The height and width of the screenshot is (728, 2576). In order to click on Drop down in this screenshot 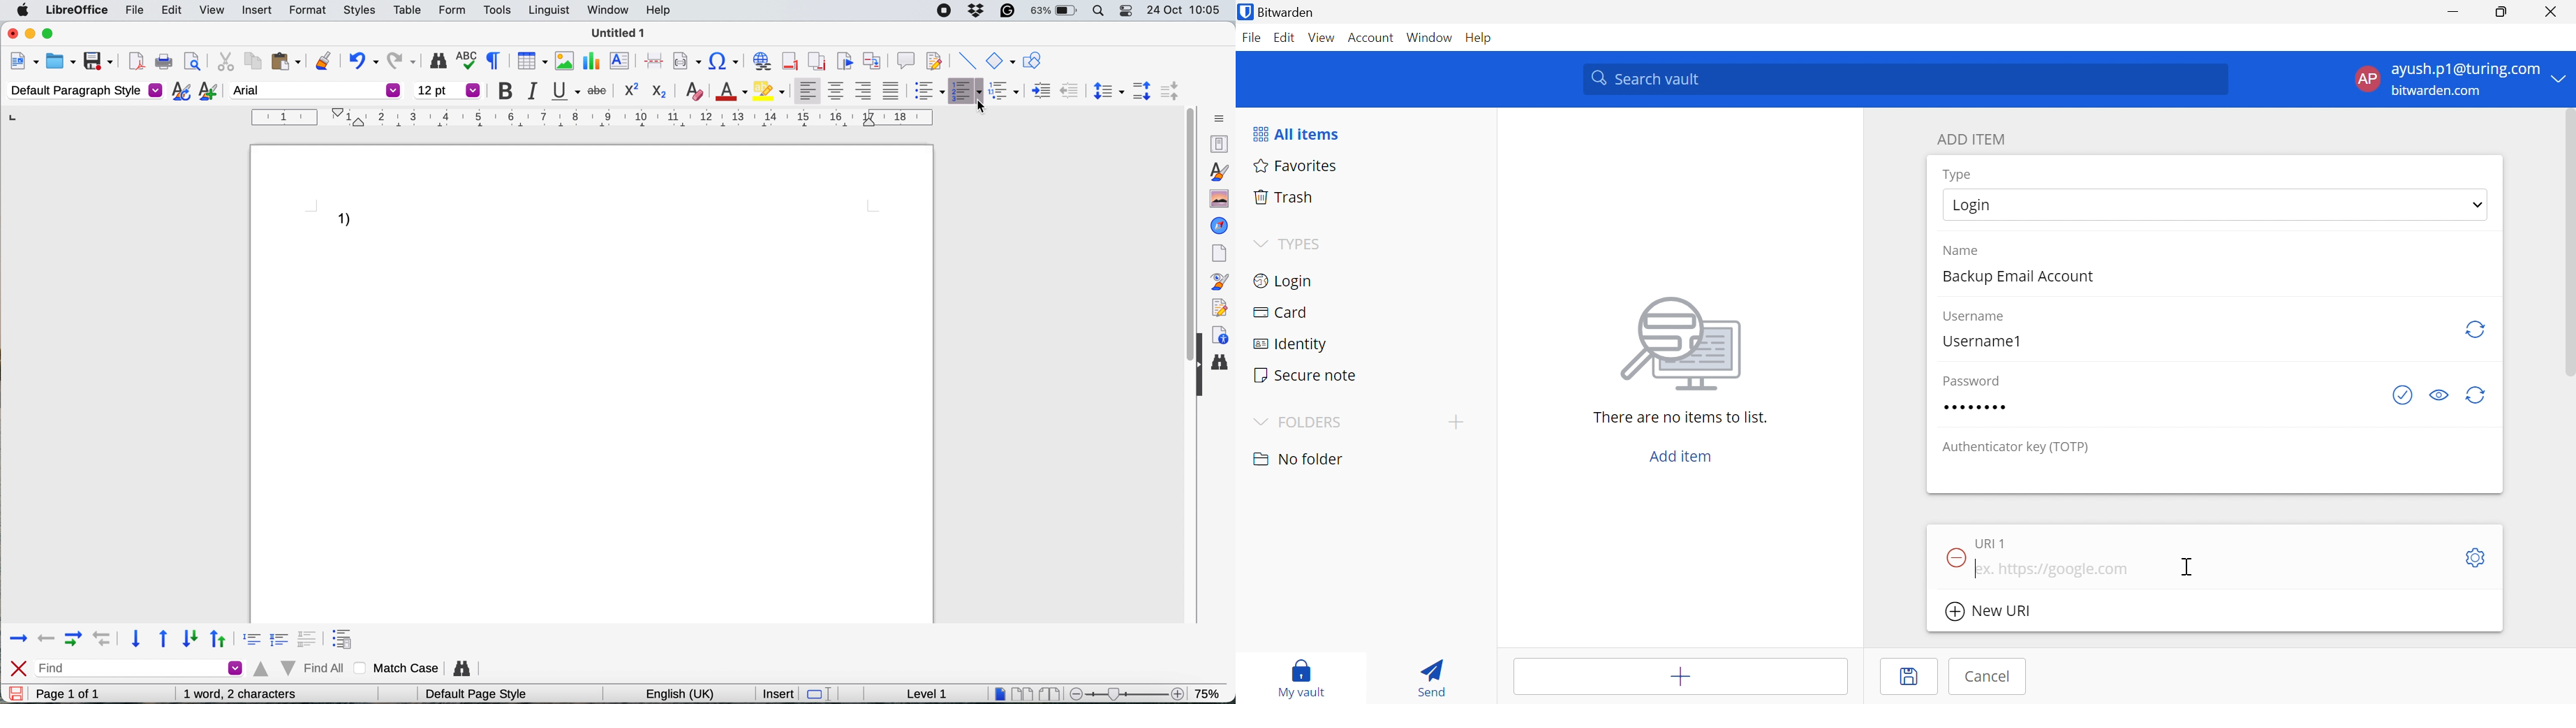, I will do `click(2478, 205)`.